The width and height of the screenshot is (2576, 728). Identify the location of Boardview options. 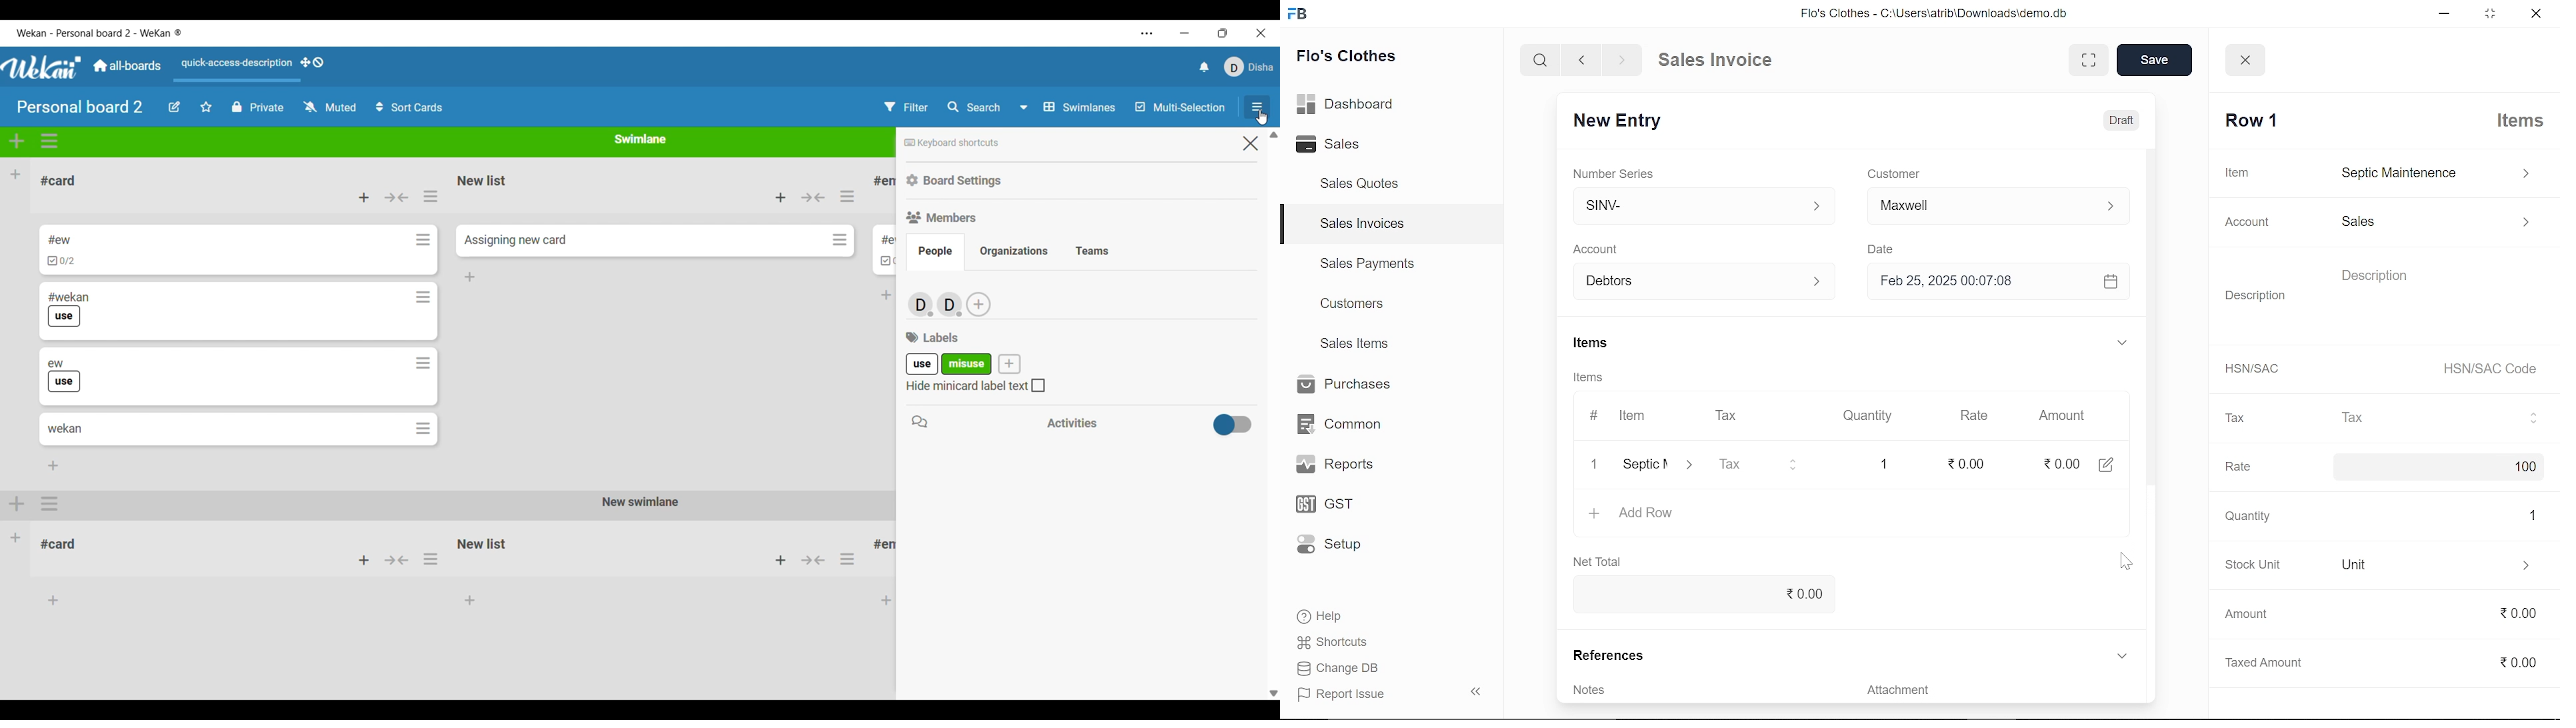
(1067, 107).